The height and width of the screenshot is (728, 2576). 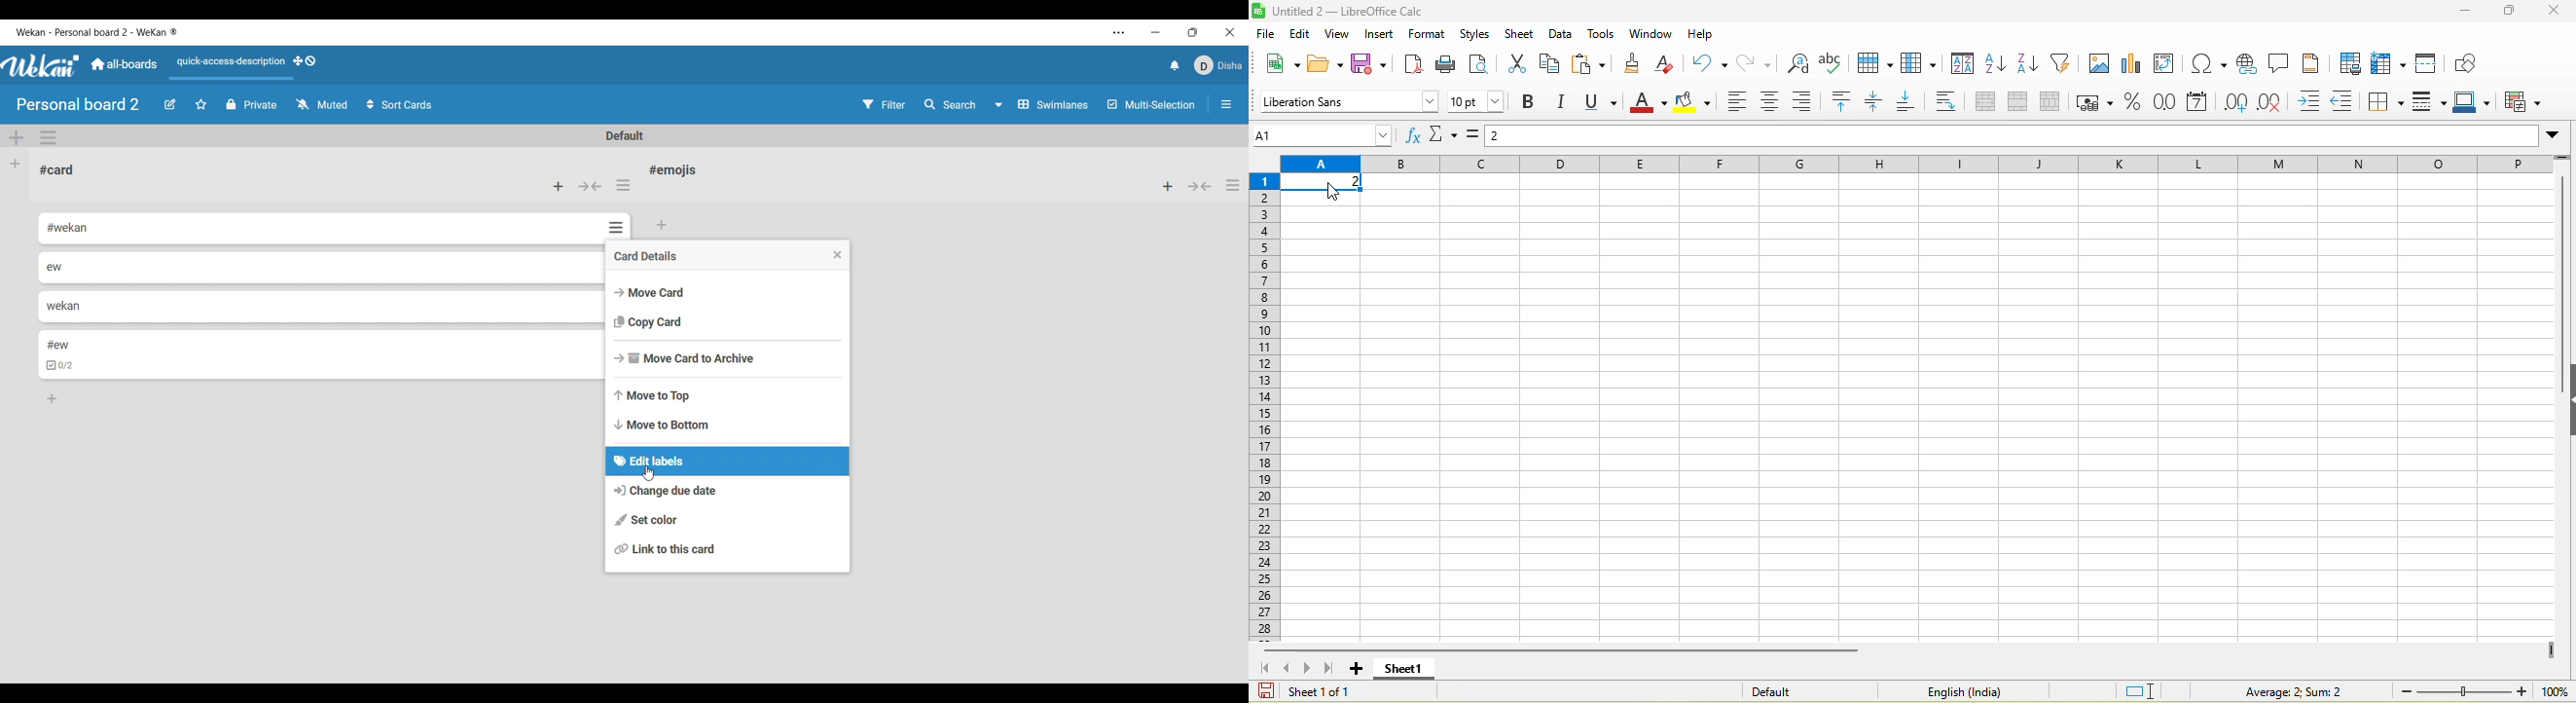 What do you see at coordinates (727, 293) in the screenshot?
I see `Move card` at bounding box center [727, 293].